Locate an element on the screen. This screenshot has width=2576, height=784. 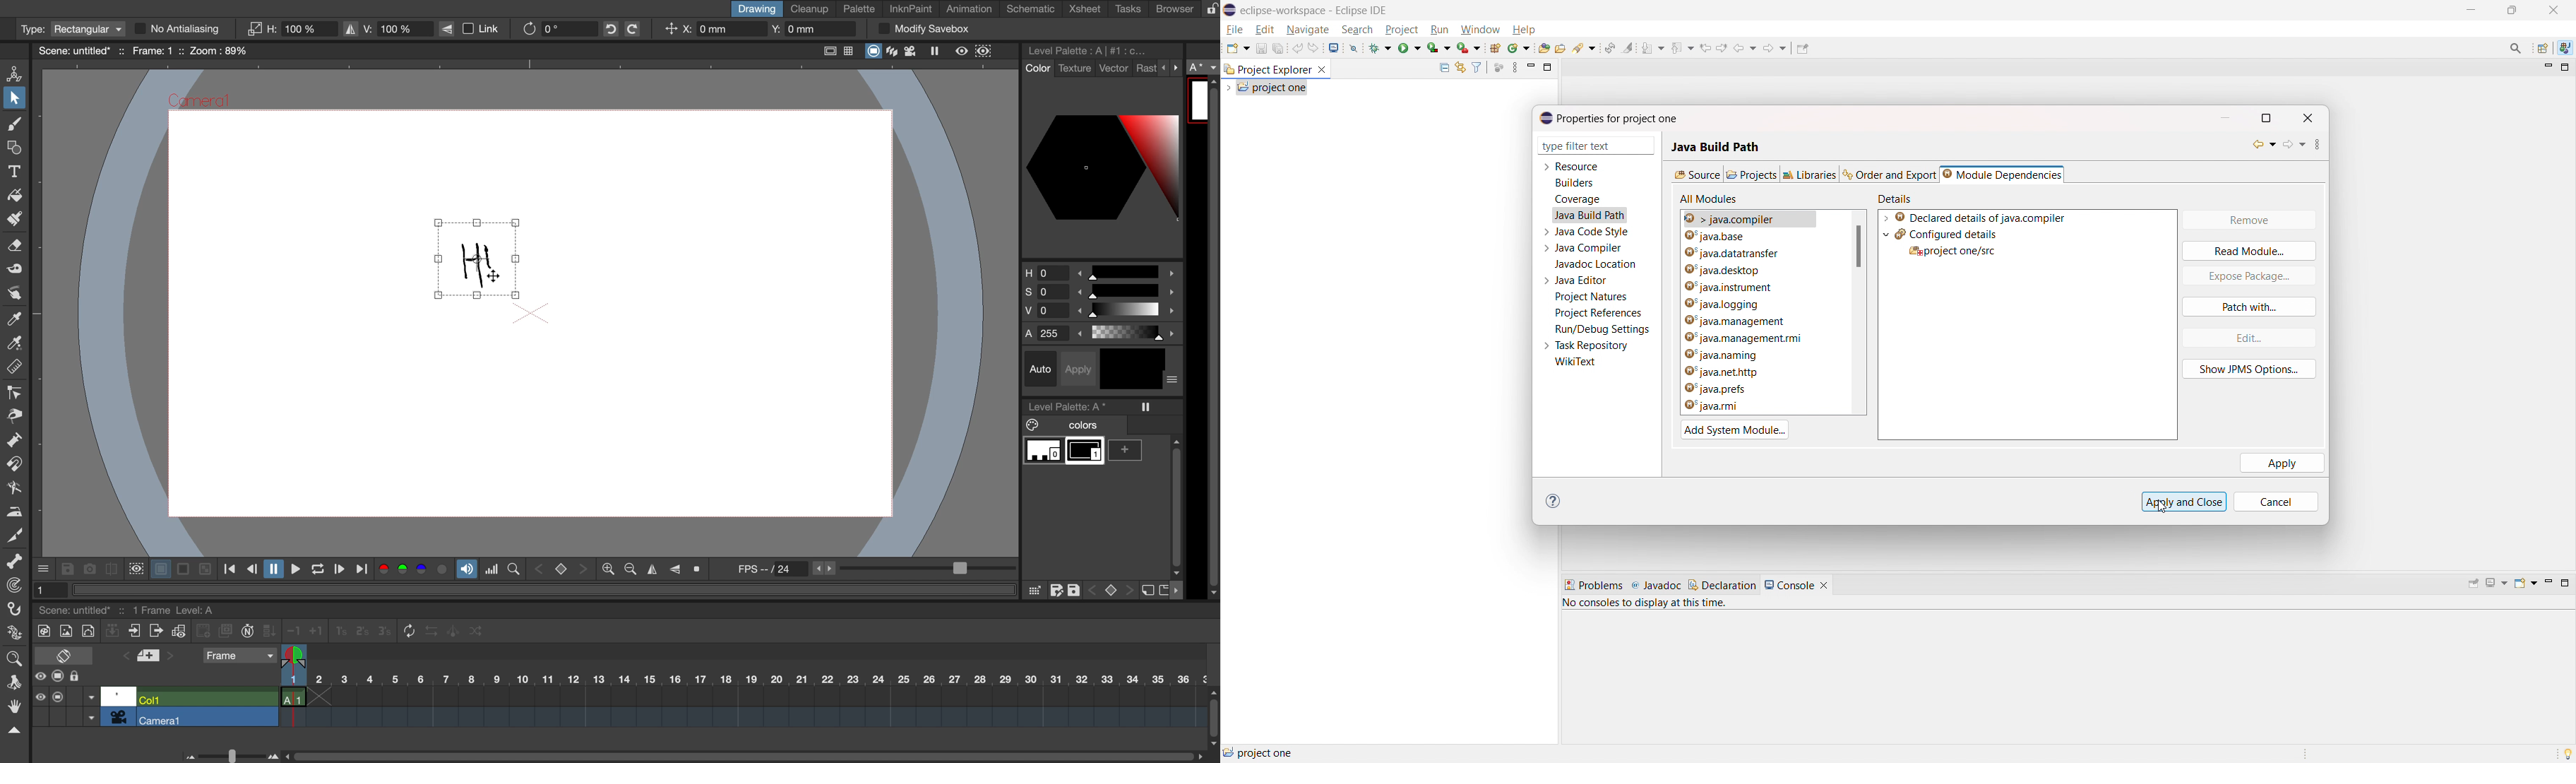
alphas is located at coordinates (1103, 333).